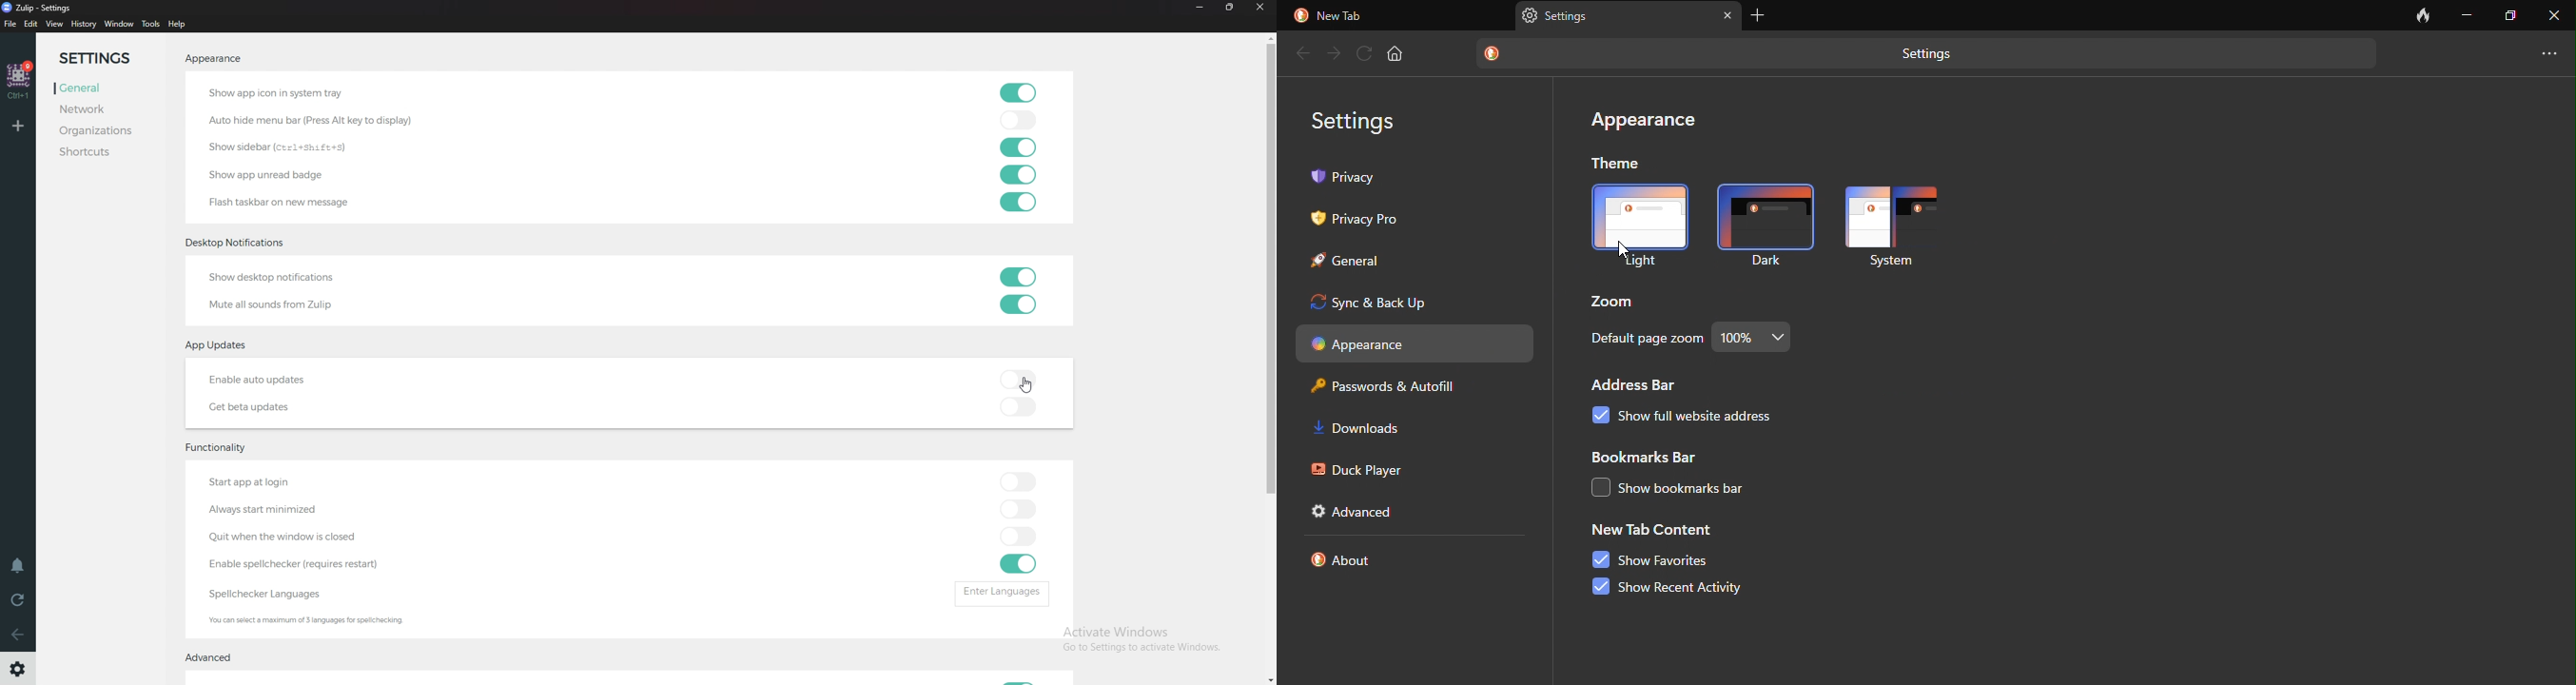 The height and width of the screenshot is (700, 2576). Describe the element at coordinates (1653, 532) in the screenshot. I see `new tab contents` at that location.